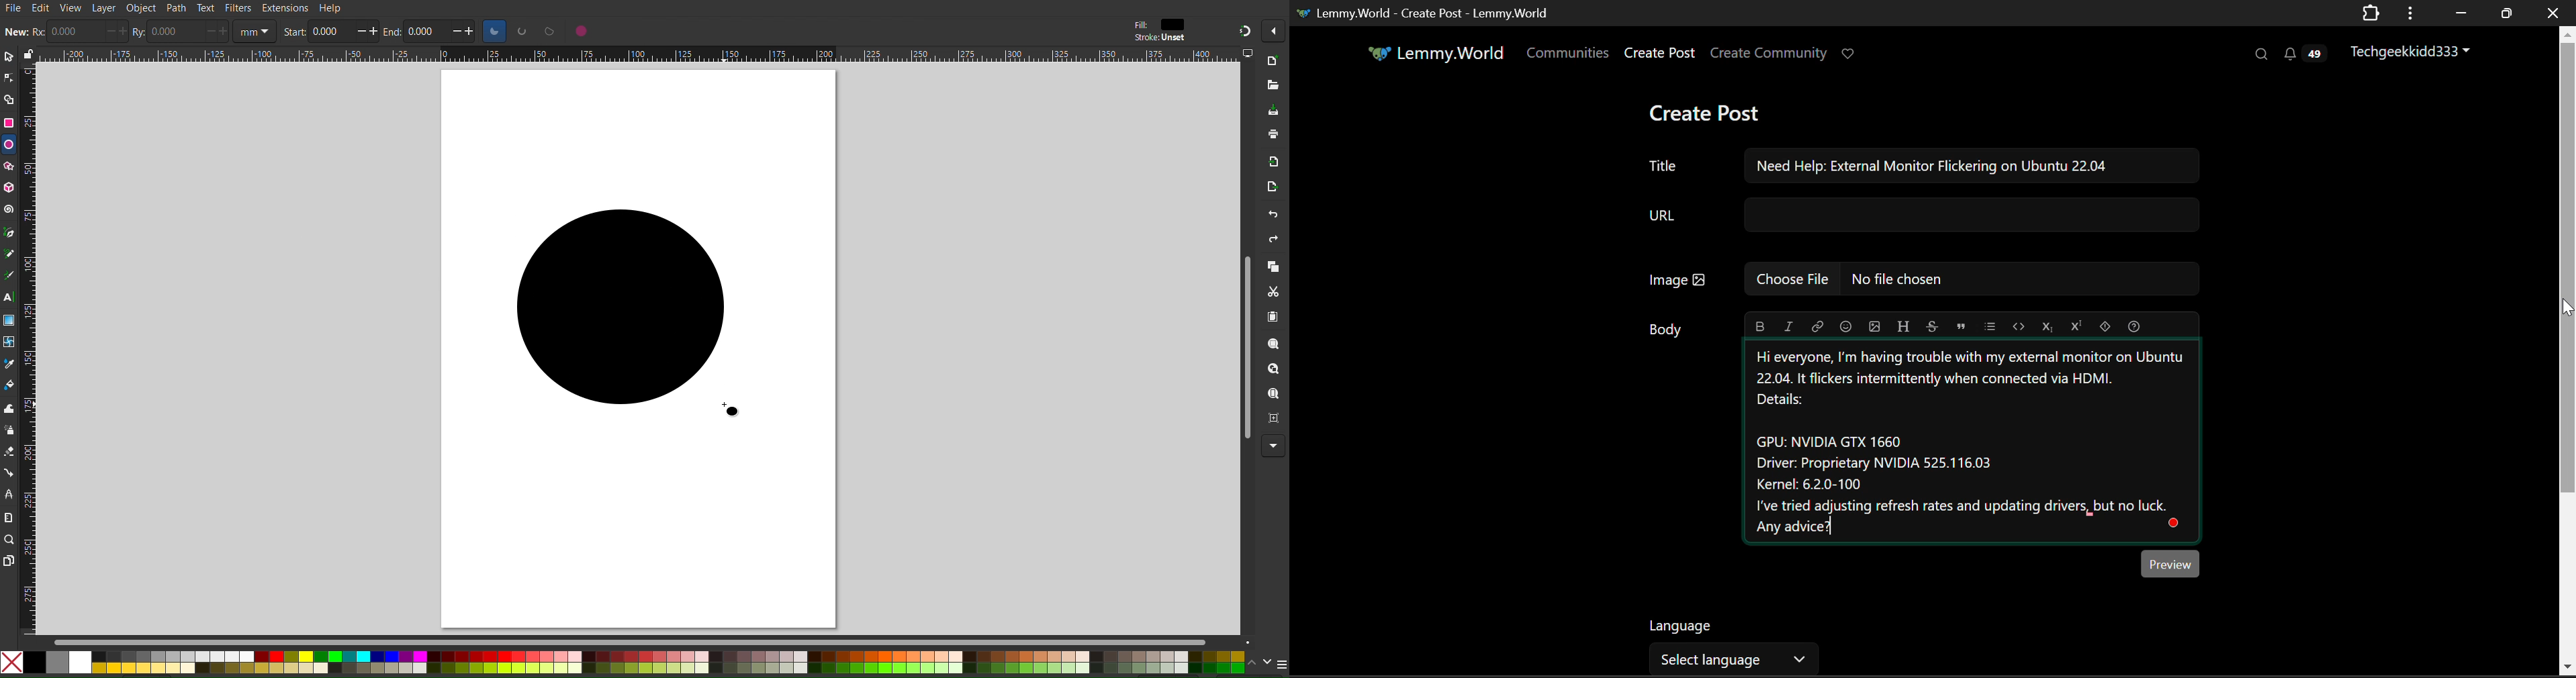  I want to click on Quote, so click(1960, 327).